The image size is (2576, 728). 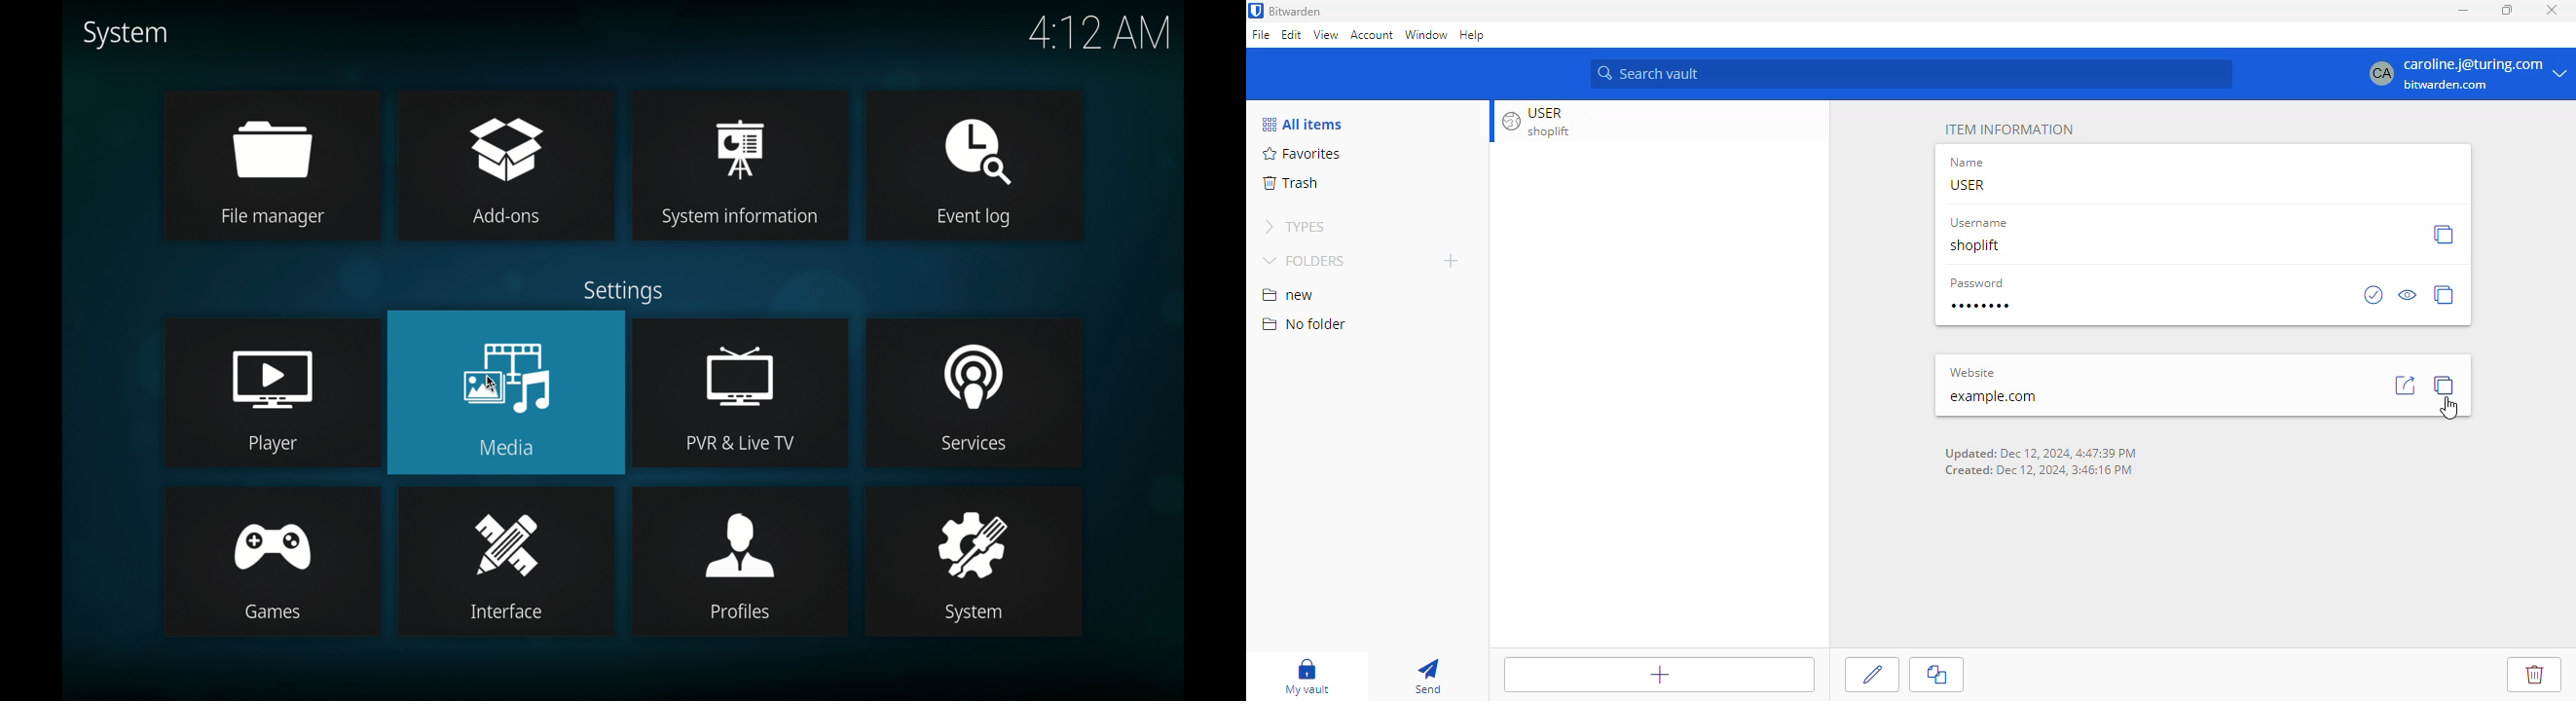 What do you see at coordinates (1980, 224) in the screenshot?
I see `Username` at bounding box center [1980, 224].